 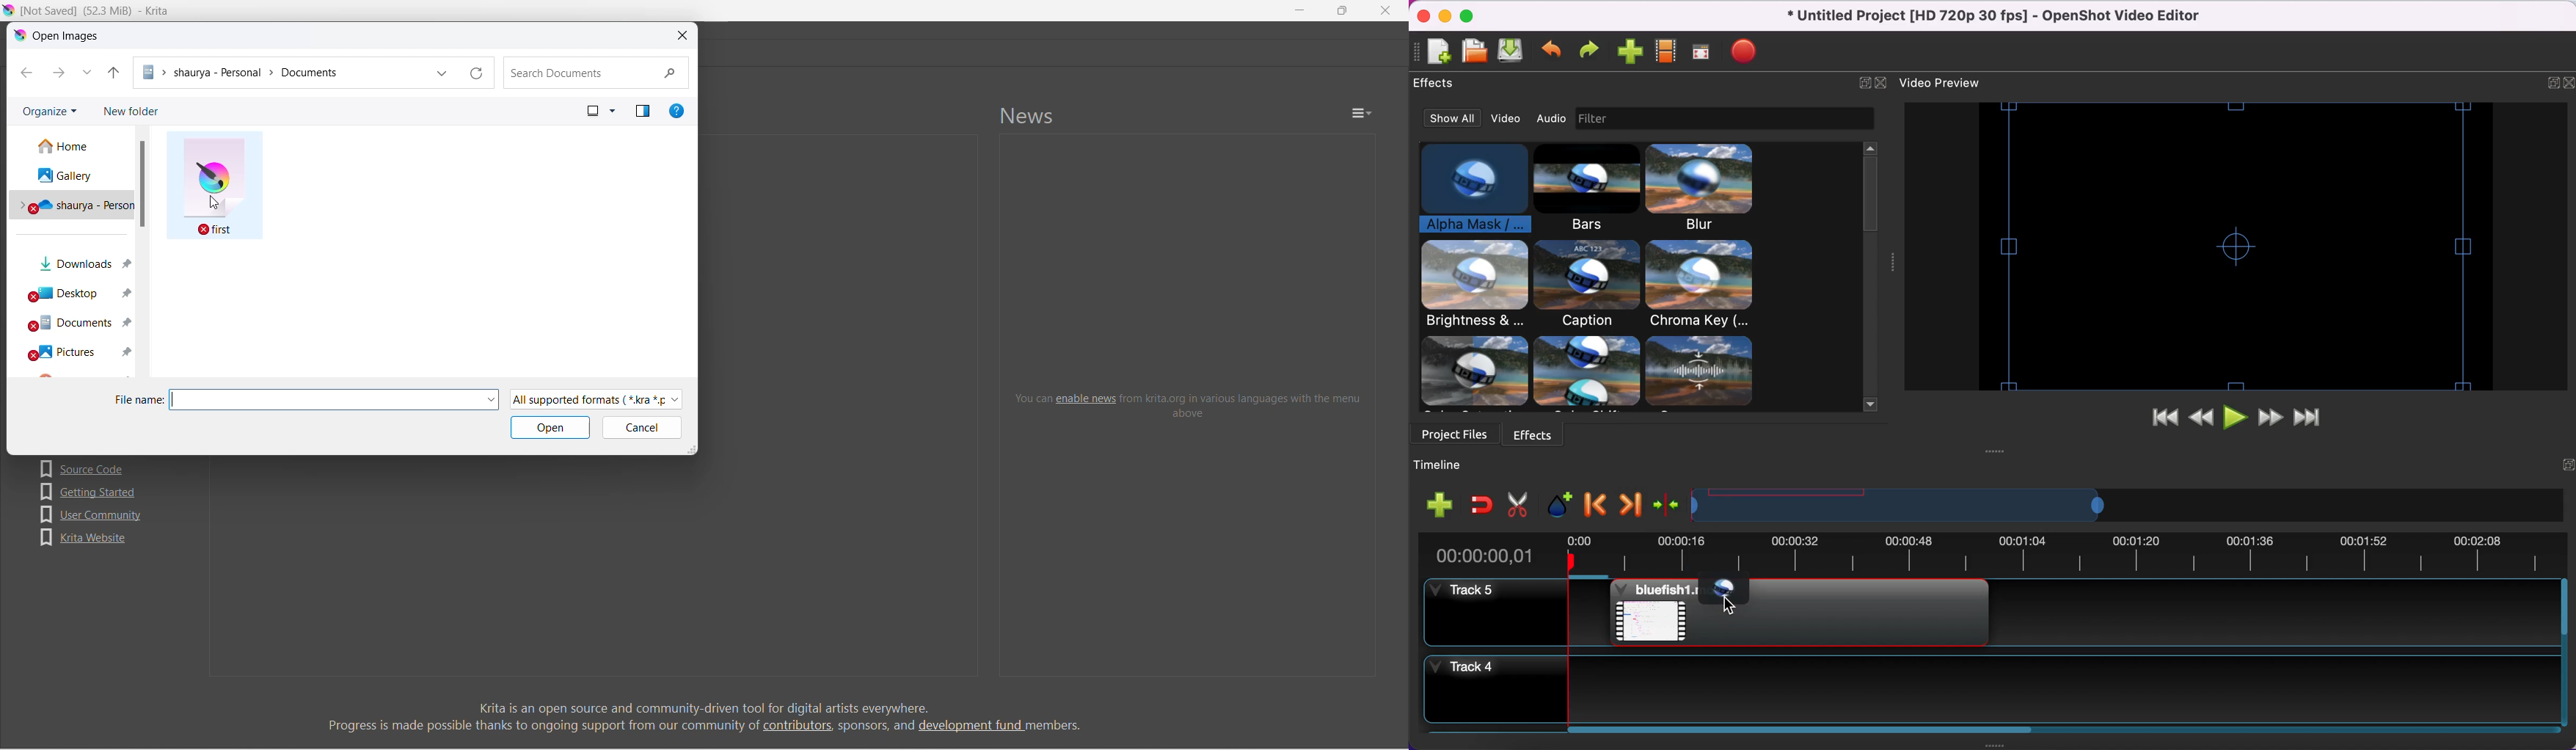 What do you see at coordinates (1629, 54) in the screenshot?
I see `import video` at bounding box center [1629, 54].